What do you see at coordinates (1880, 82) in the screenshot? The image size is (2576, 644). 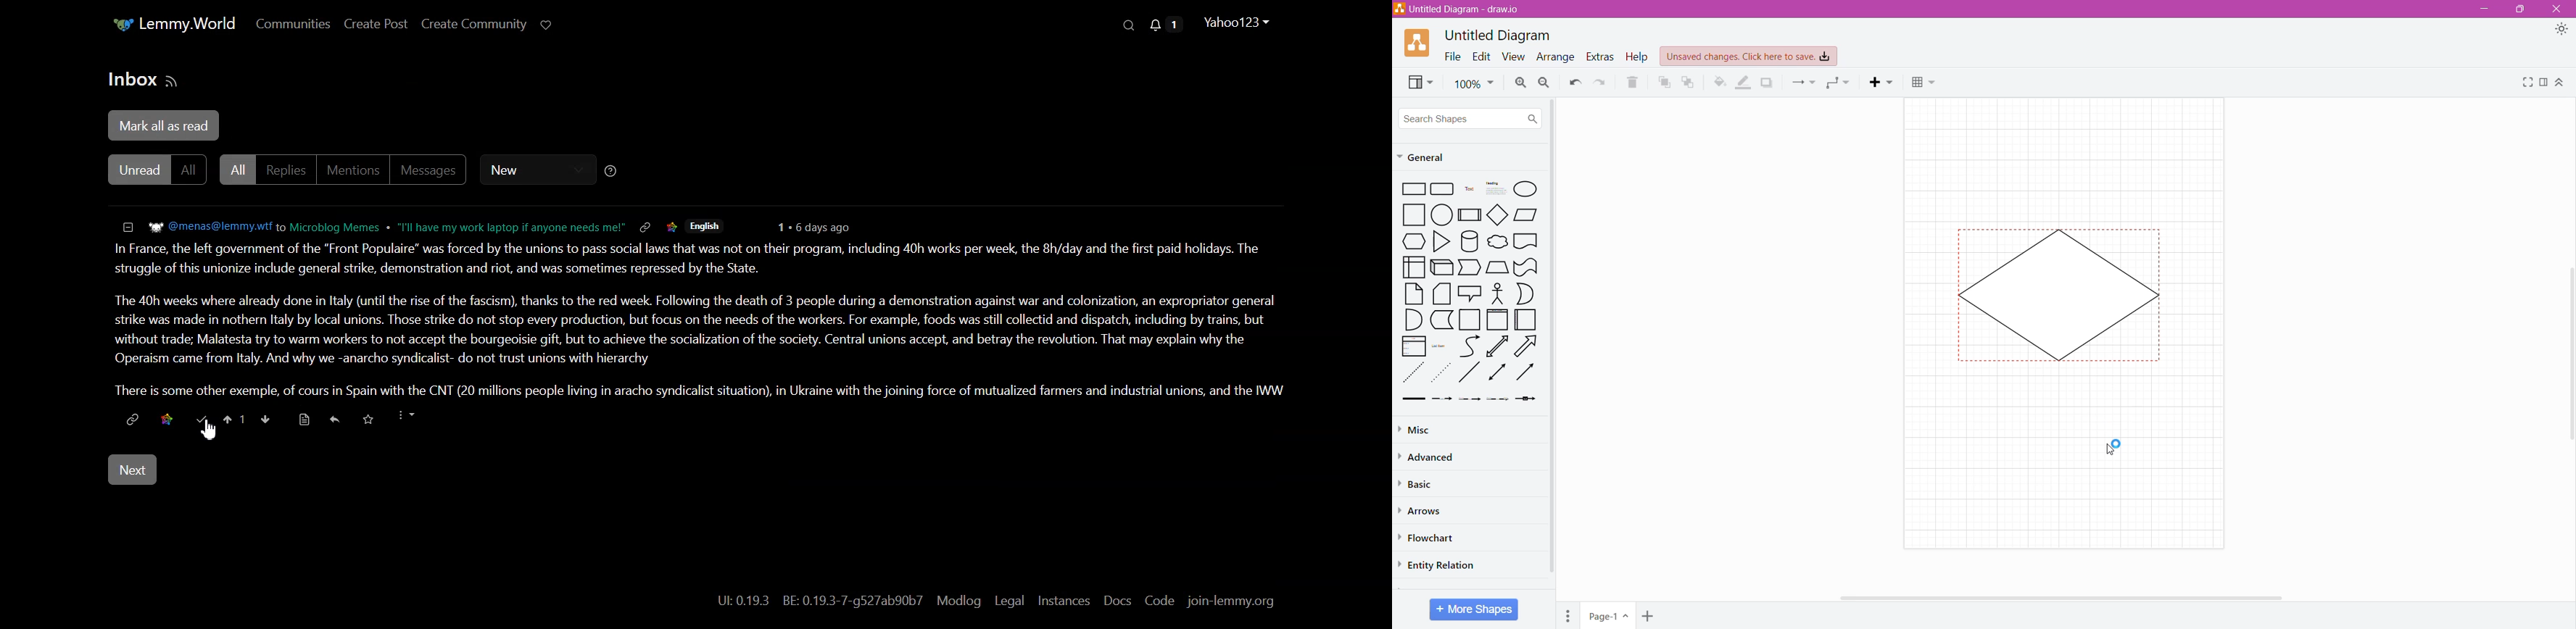 I see `Insert` at bounding box center [1880, 82].